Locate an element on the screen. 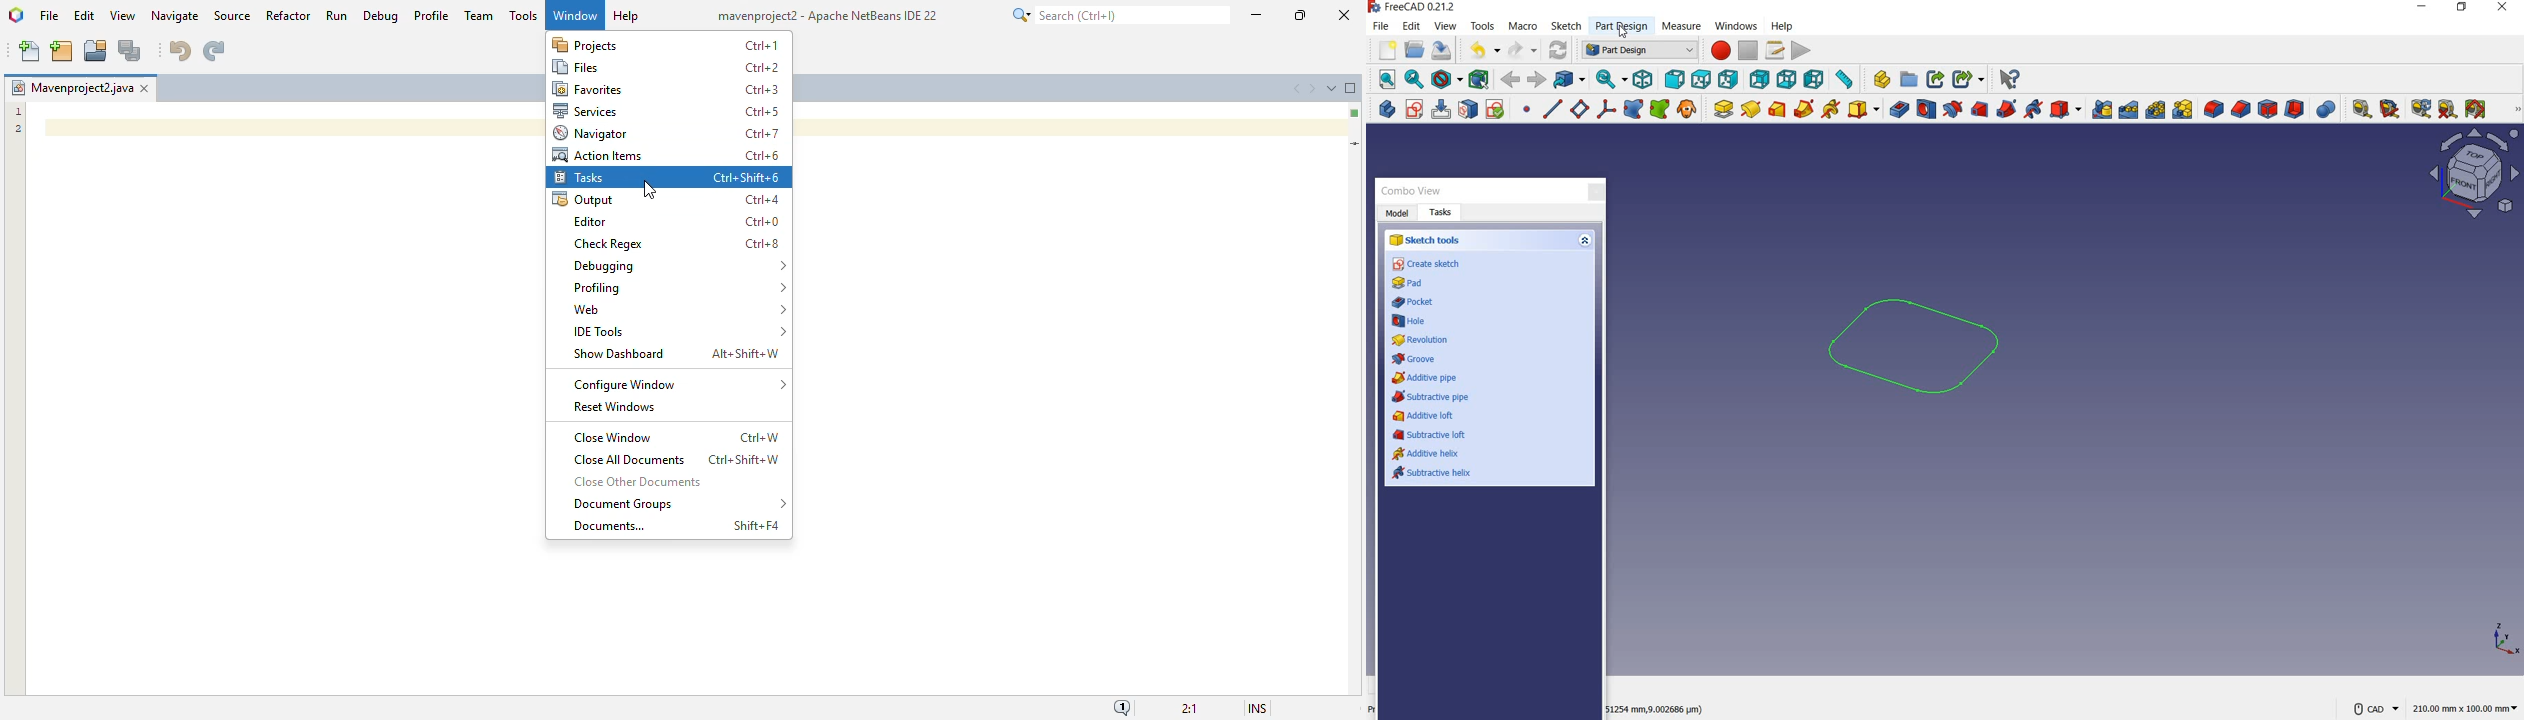 This screenshot has width=2548, height=728. create a sub-object shape binder is located at coordinates (1660, 110).